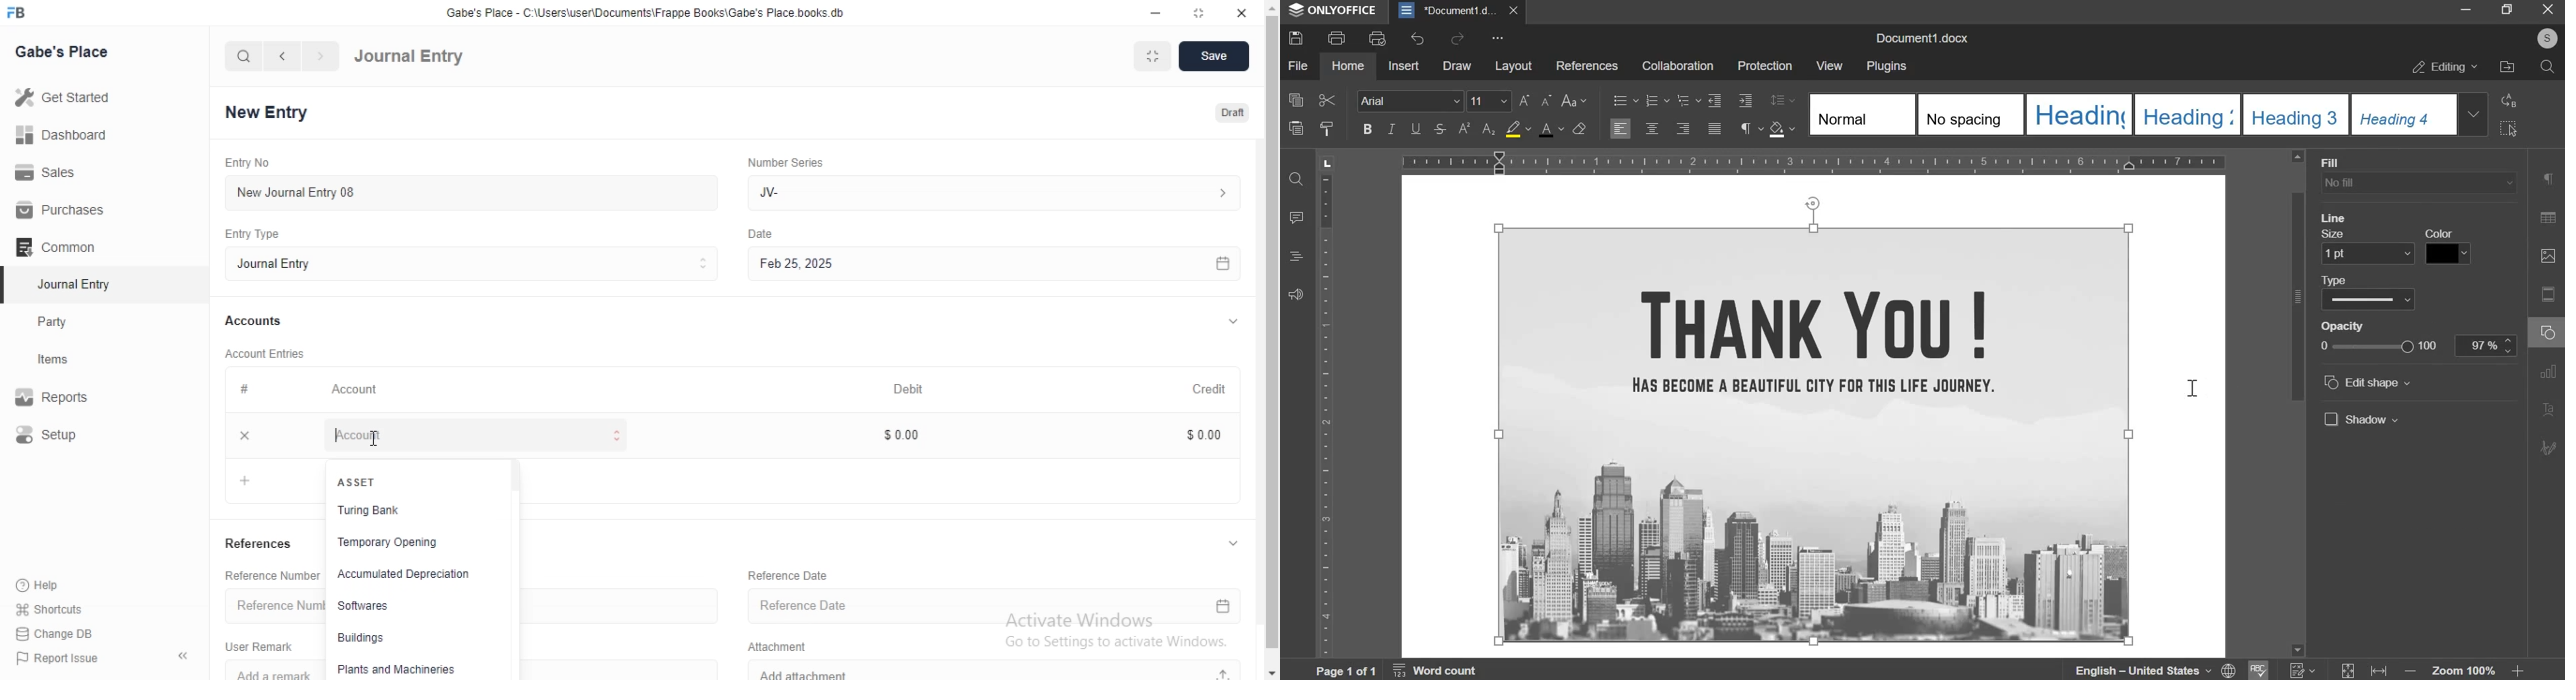 This screenshot has height=700, width=2576. I want to click on #, so click(243, 390).